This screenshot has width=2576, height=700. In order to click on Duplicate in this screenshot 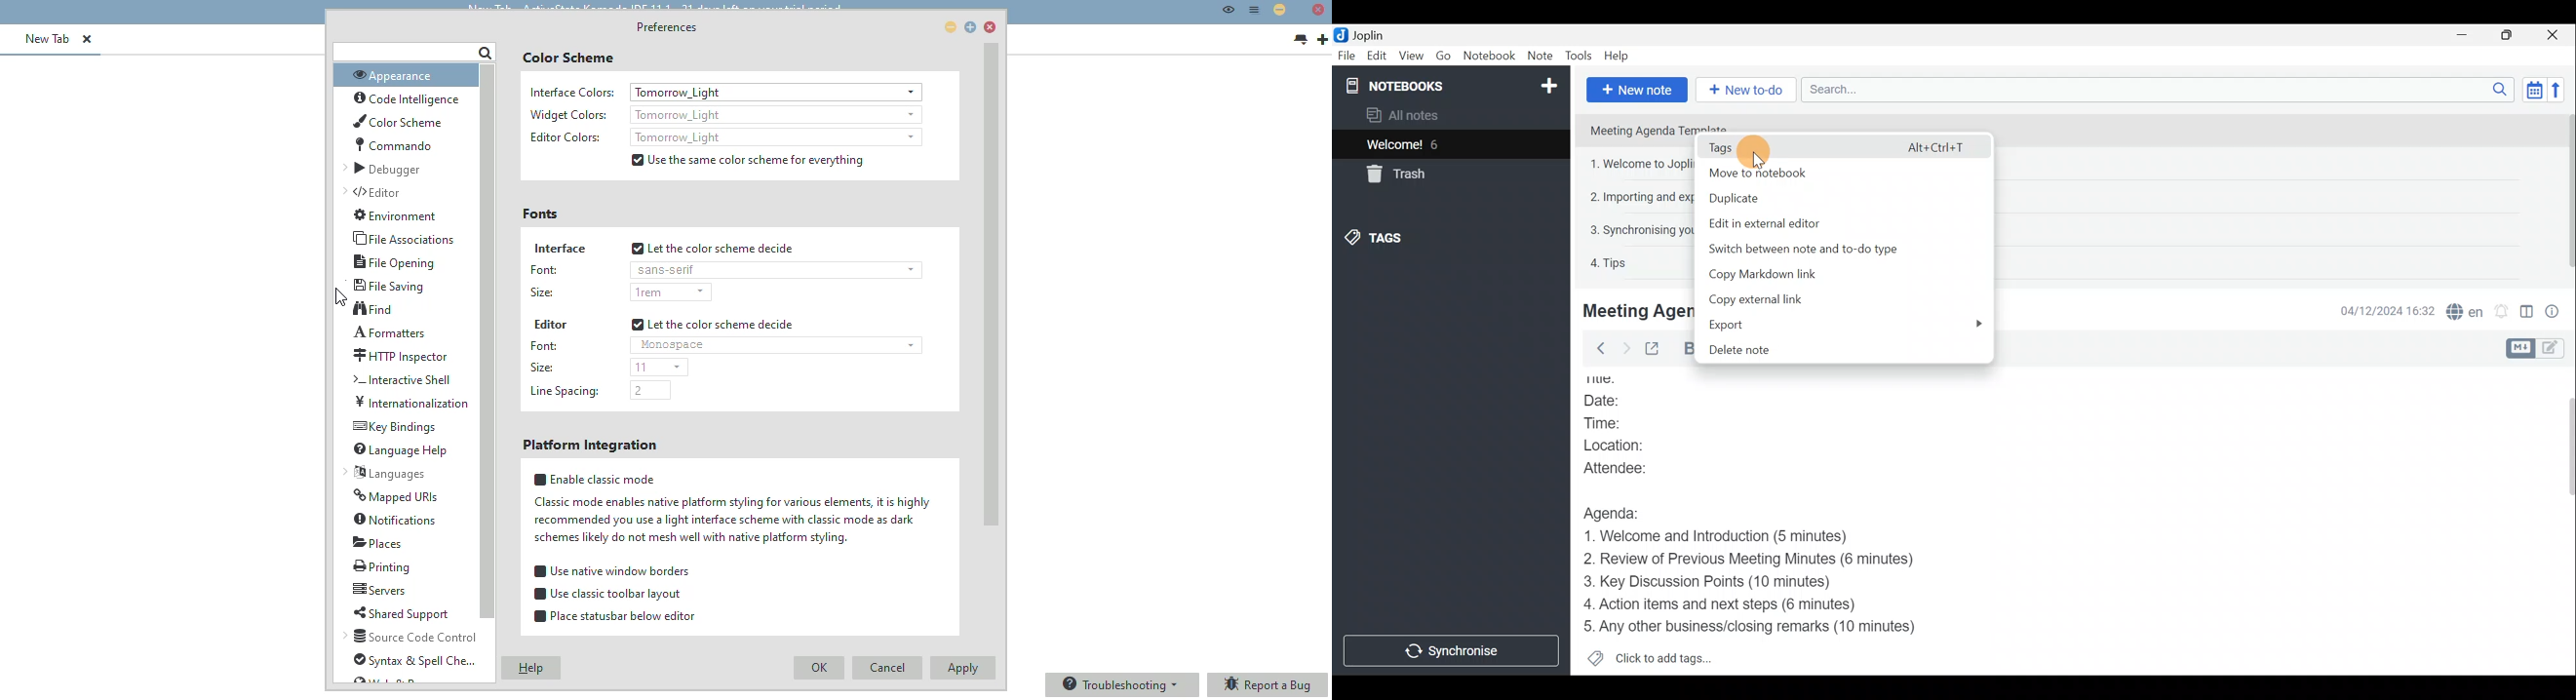, I will do `click(1807, 197)`.